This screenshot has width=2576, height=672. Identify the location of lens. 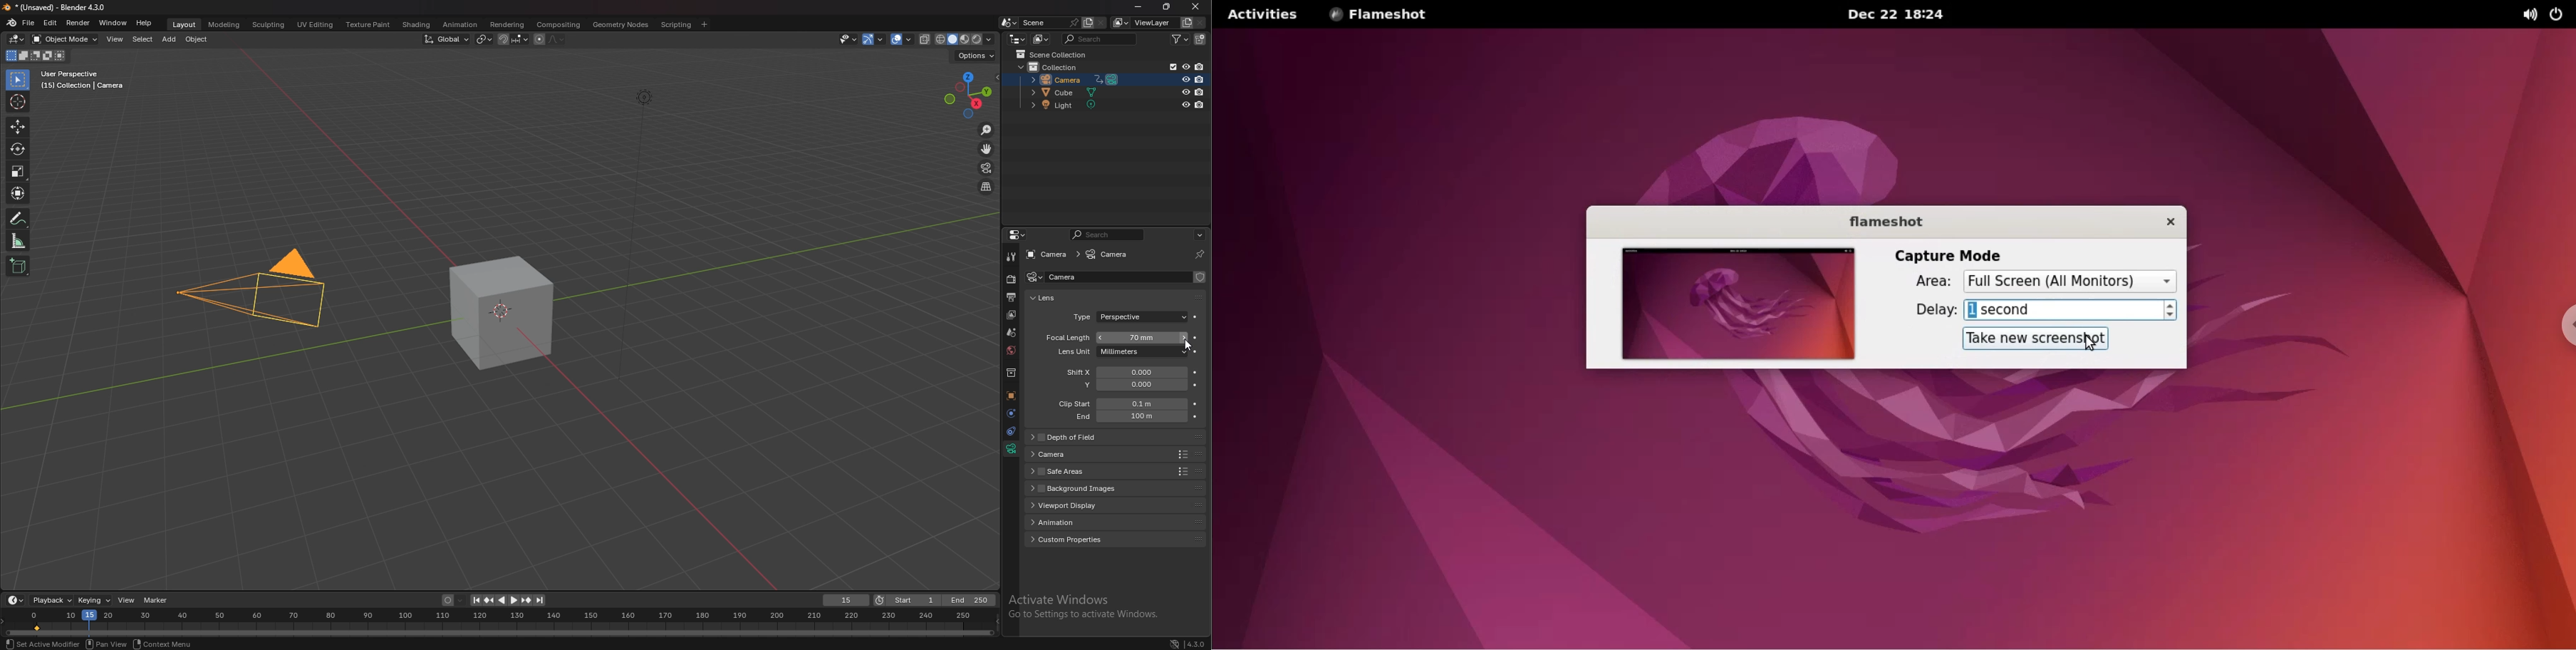
(1051, 298).